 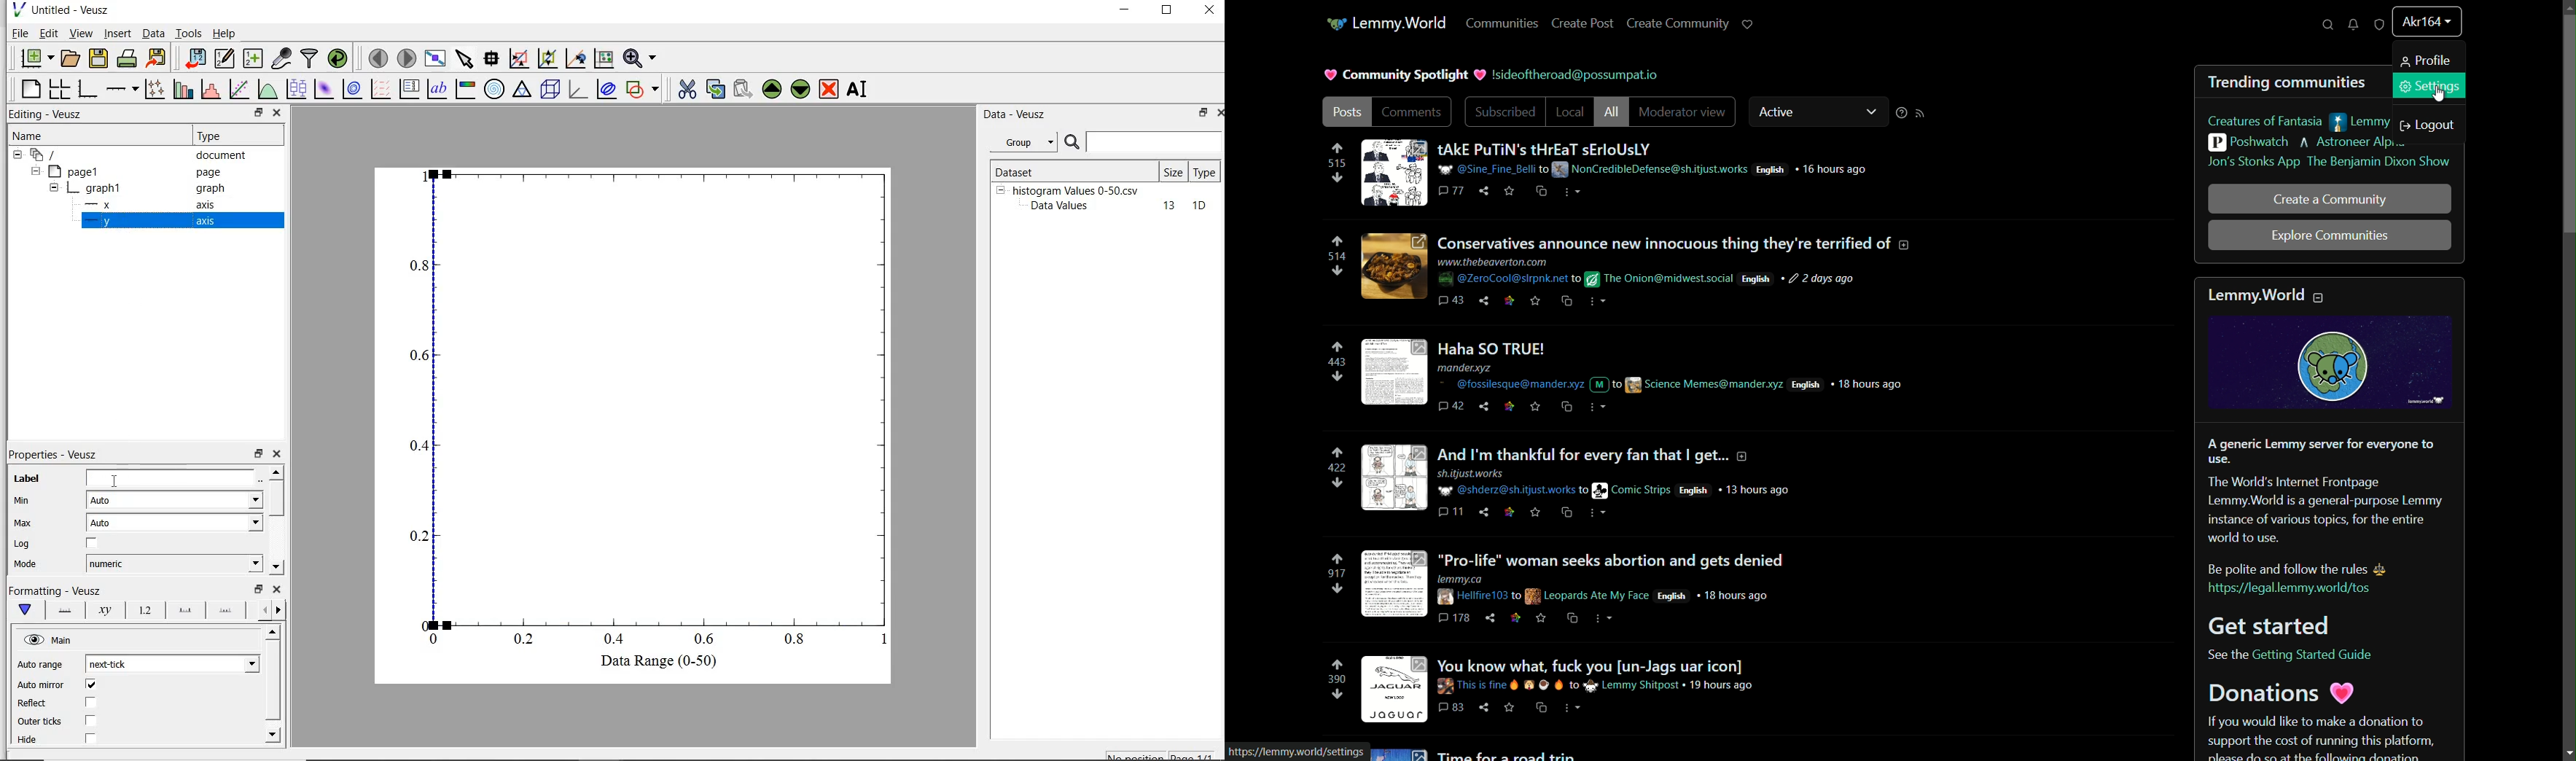 I want to click on downvote, so click(x=1337, y=271).